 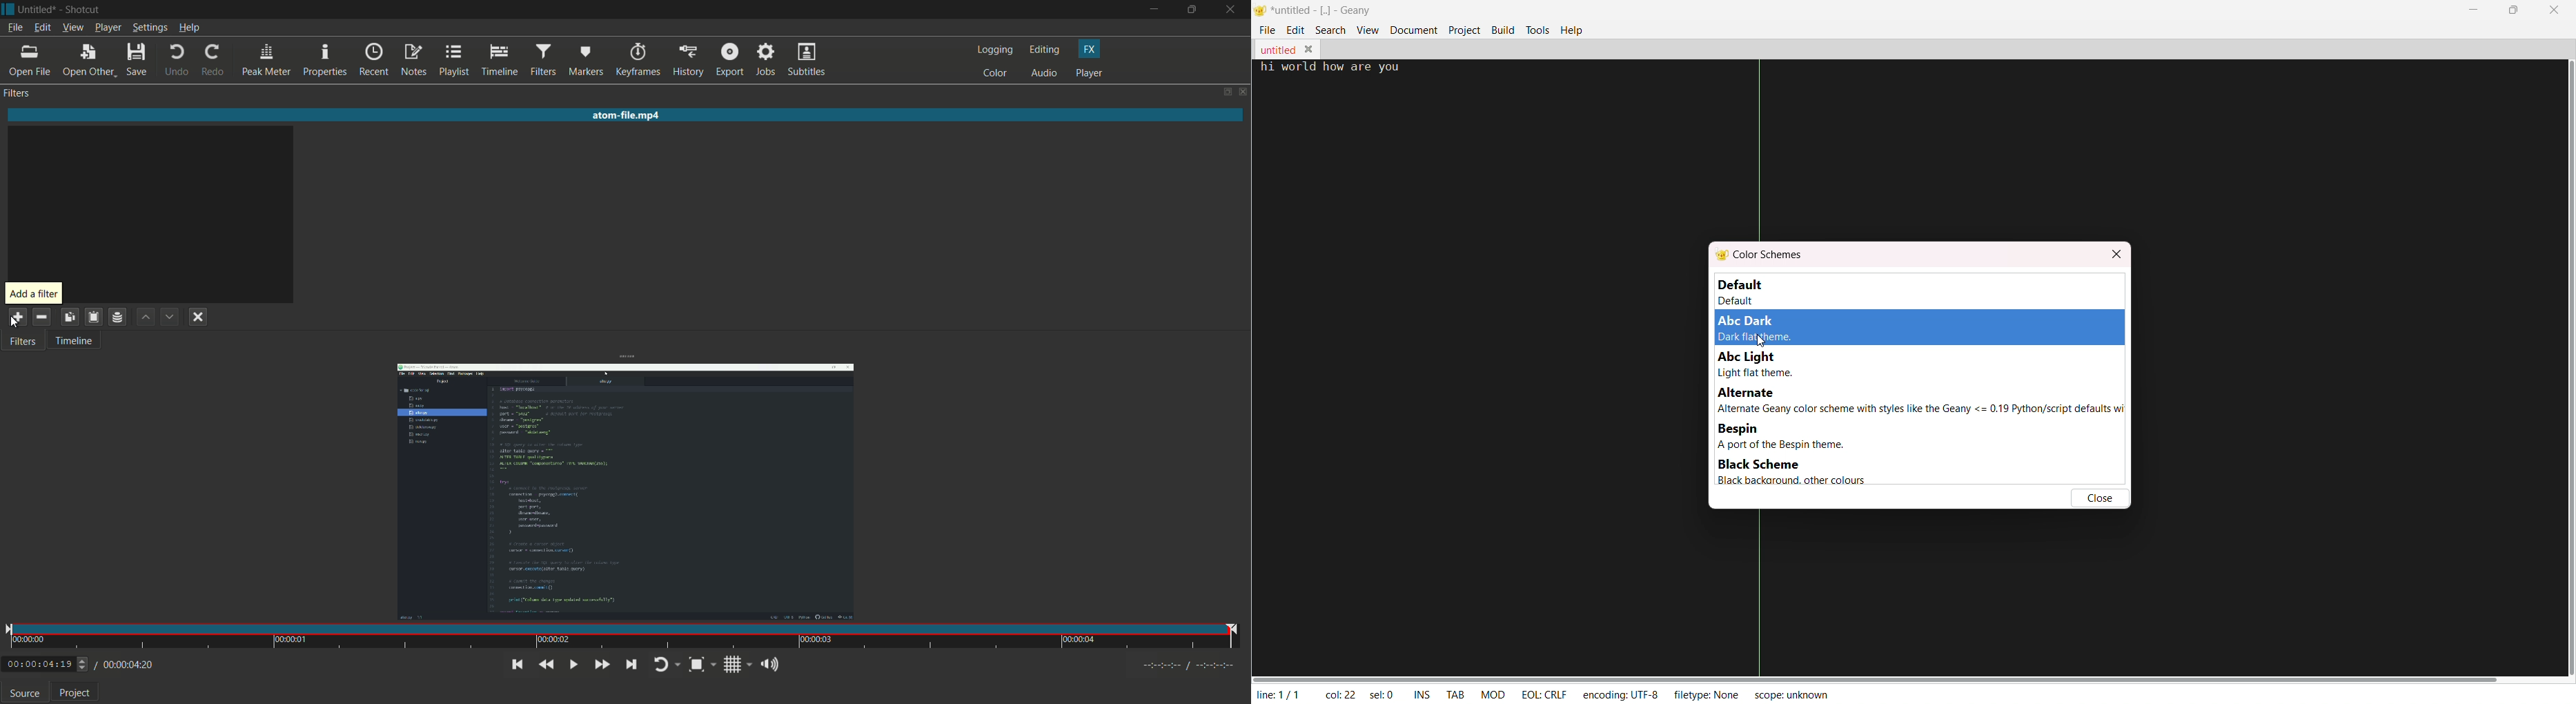 What do you see at coordinates (600, 665) in the screenshot?
I see `quickly play forward` at bounding box center [600, 665].